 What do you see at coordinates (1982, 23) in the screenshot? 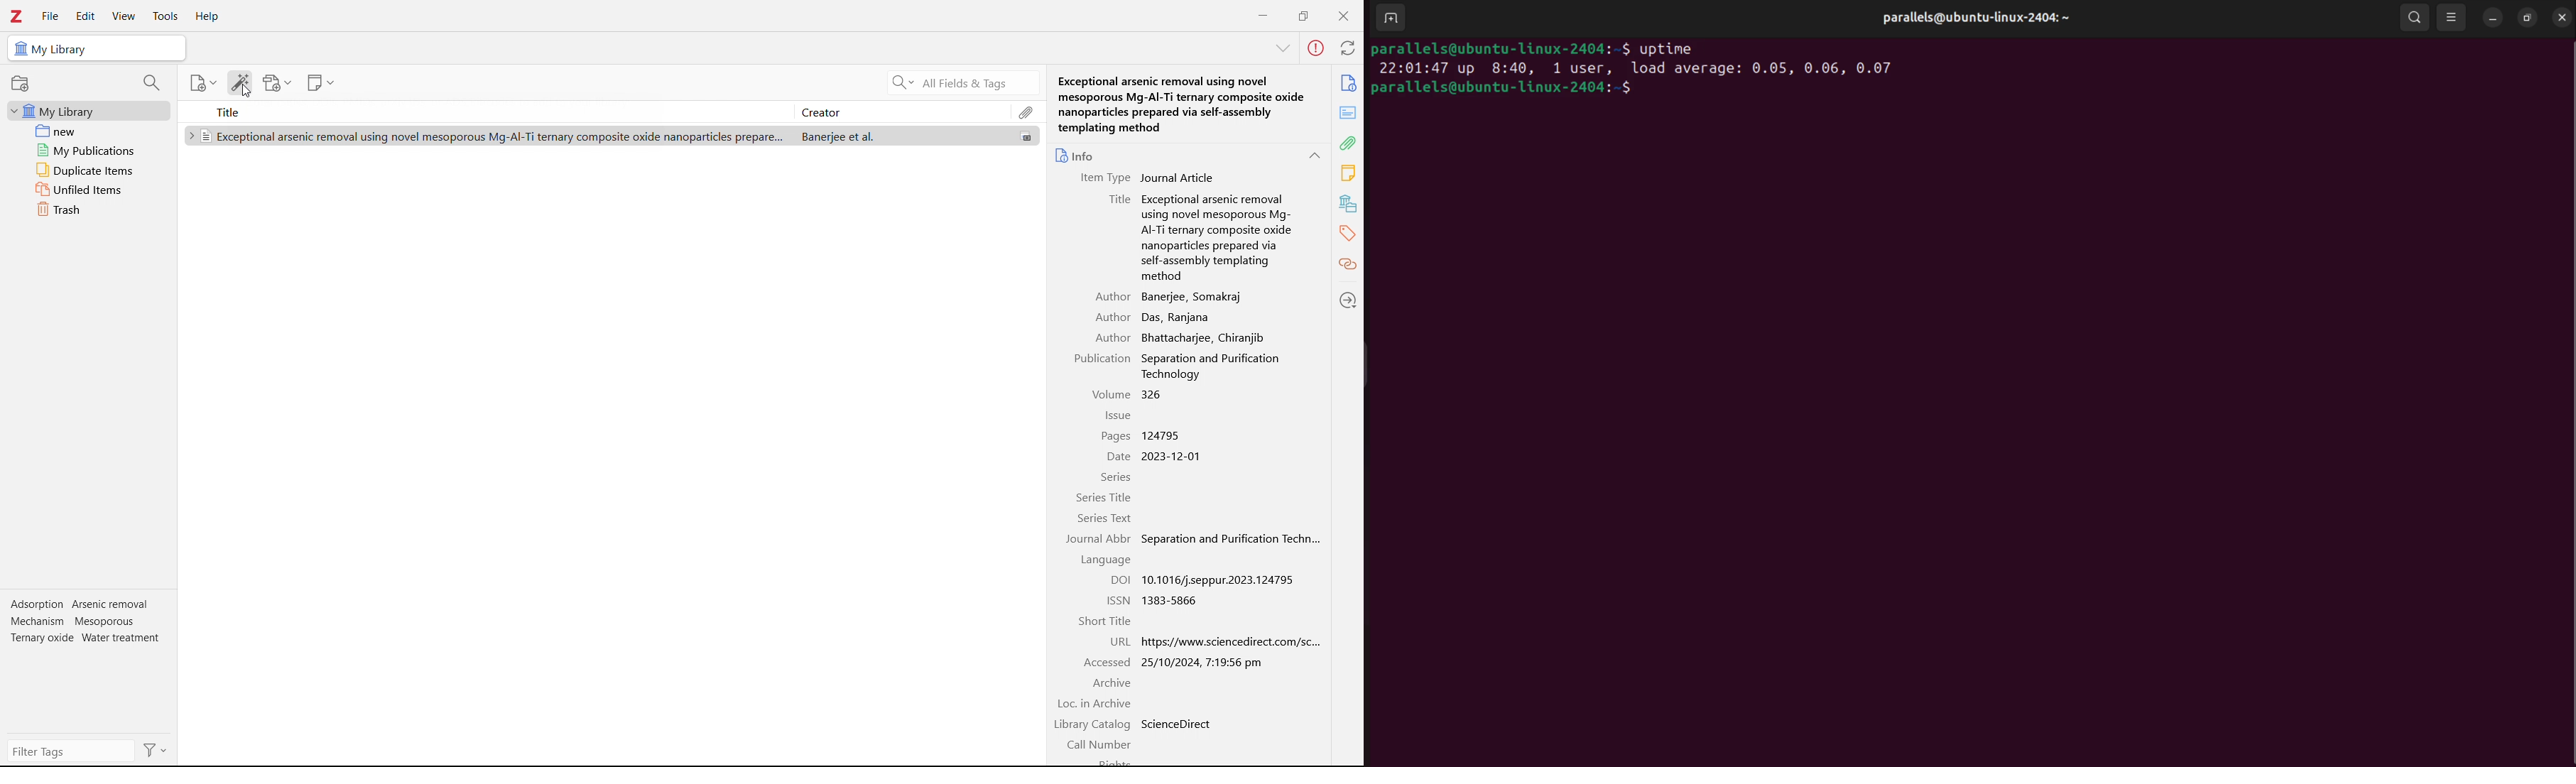
I see `parallels@ubuntu-linux-2404: ~` at bounding box center [1982, 23].